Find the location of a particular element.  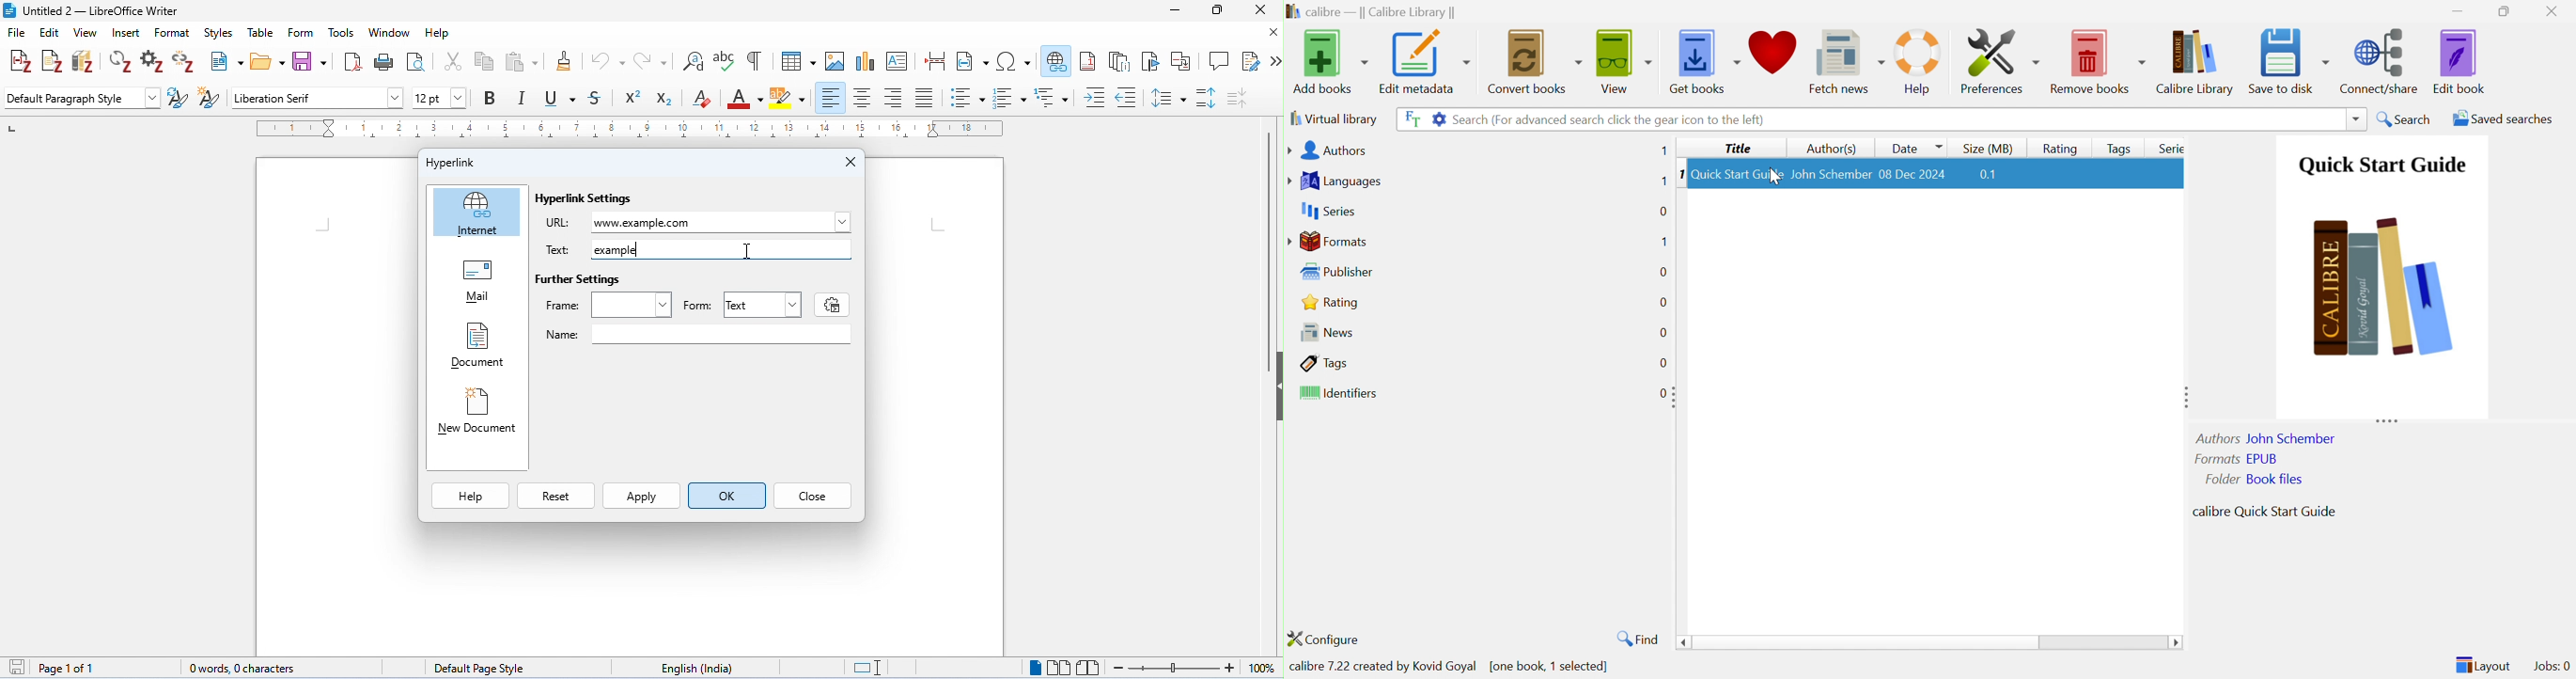

Document is located at coordinates (476, 342).